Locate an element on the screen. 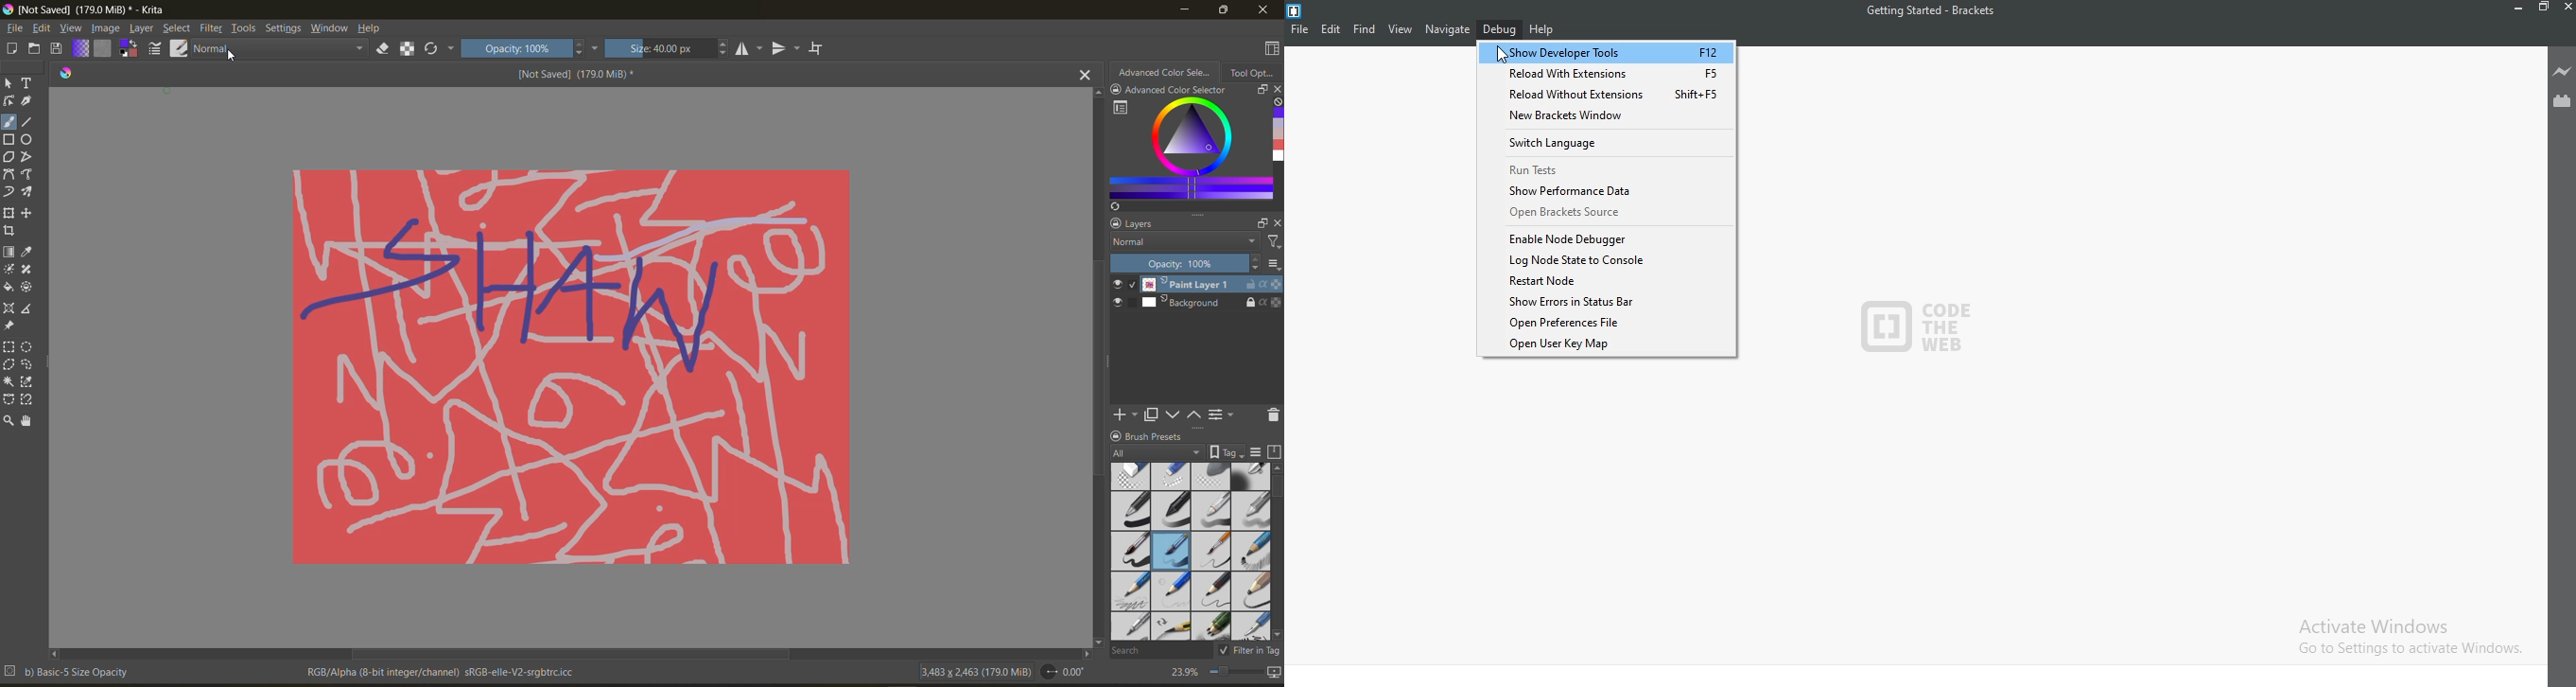 The height and width of the screenshot is (700, 2576). open is located at coordinates (34, 48).